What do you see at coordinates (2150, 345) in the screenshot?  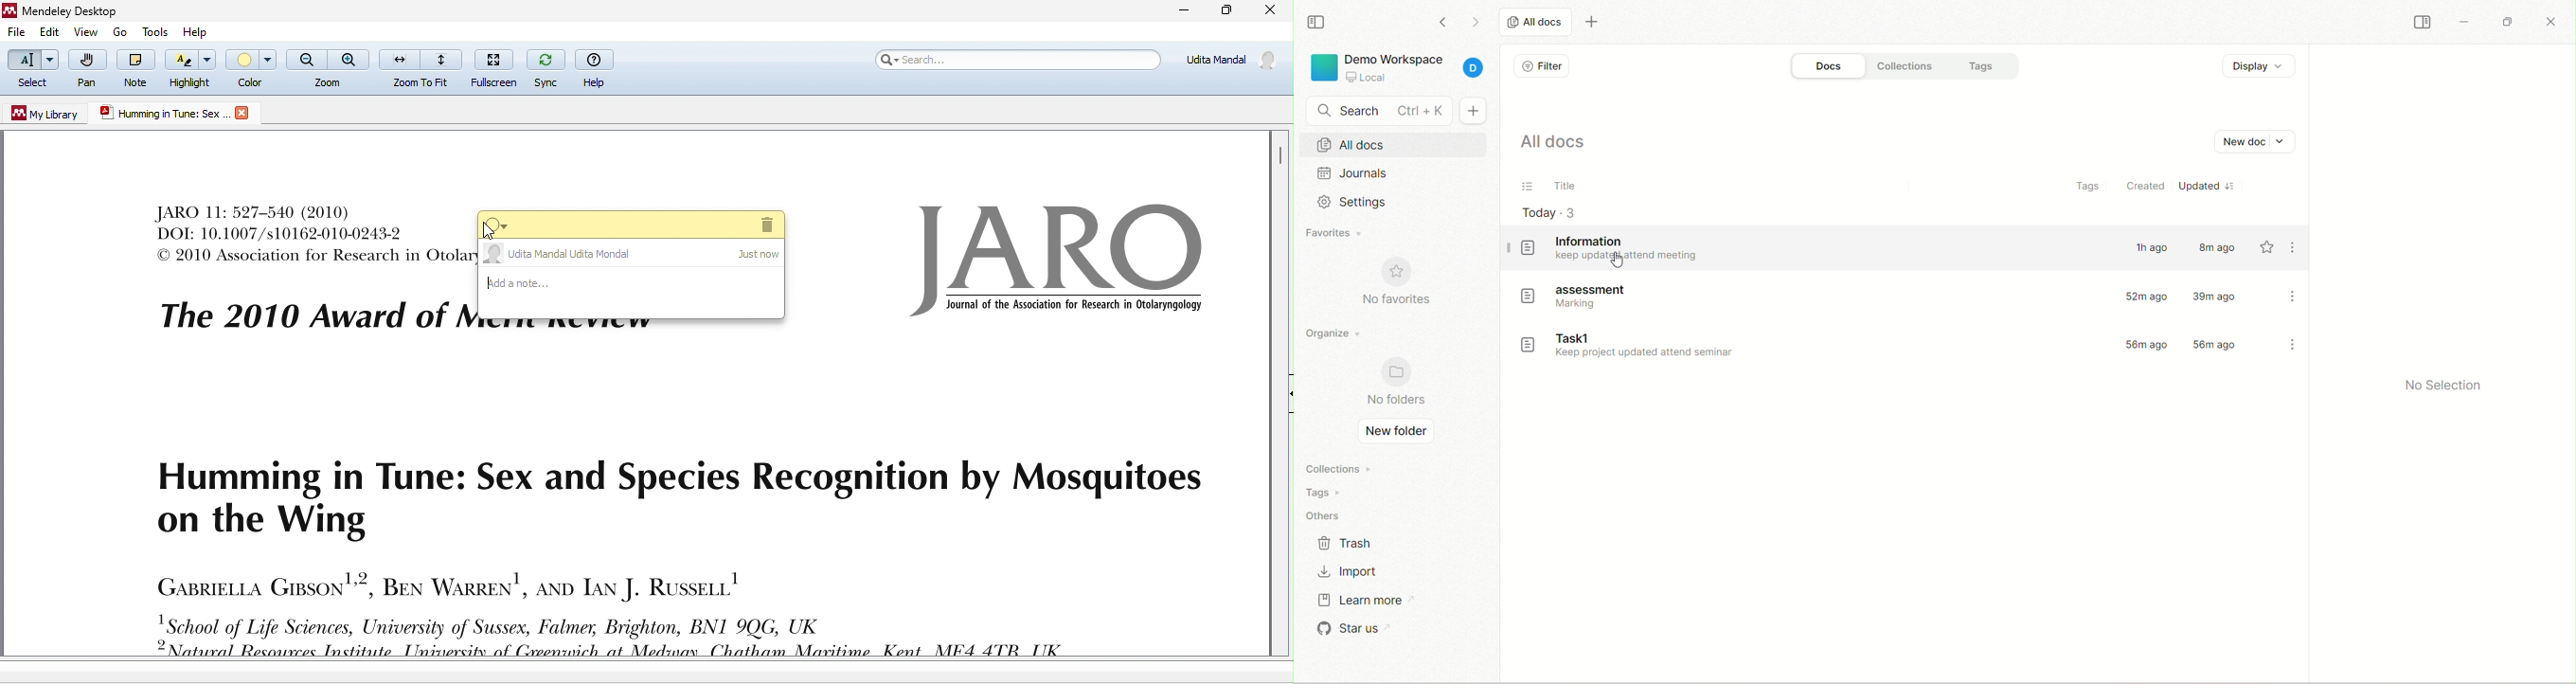 I see `56m ago` at bounding box center [2150, 345].